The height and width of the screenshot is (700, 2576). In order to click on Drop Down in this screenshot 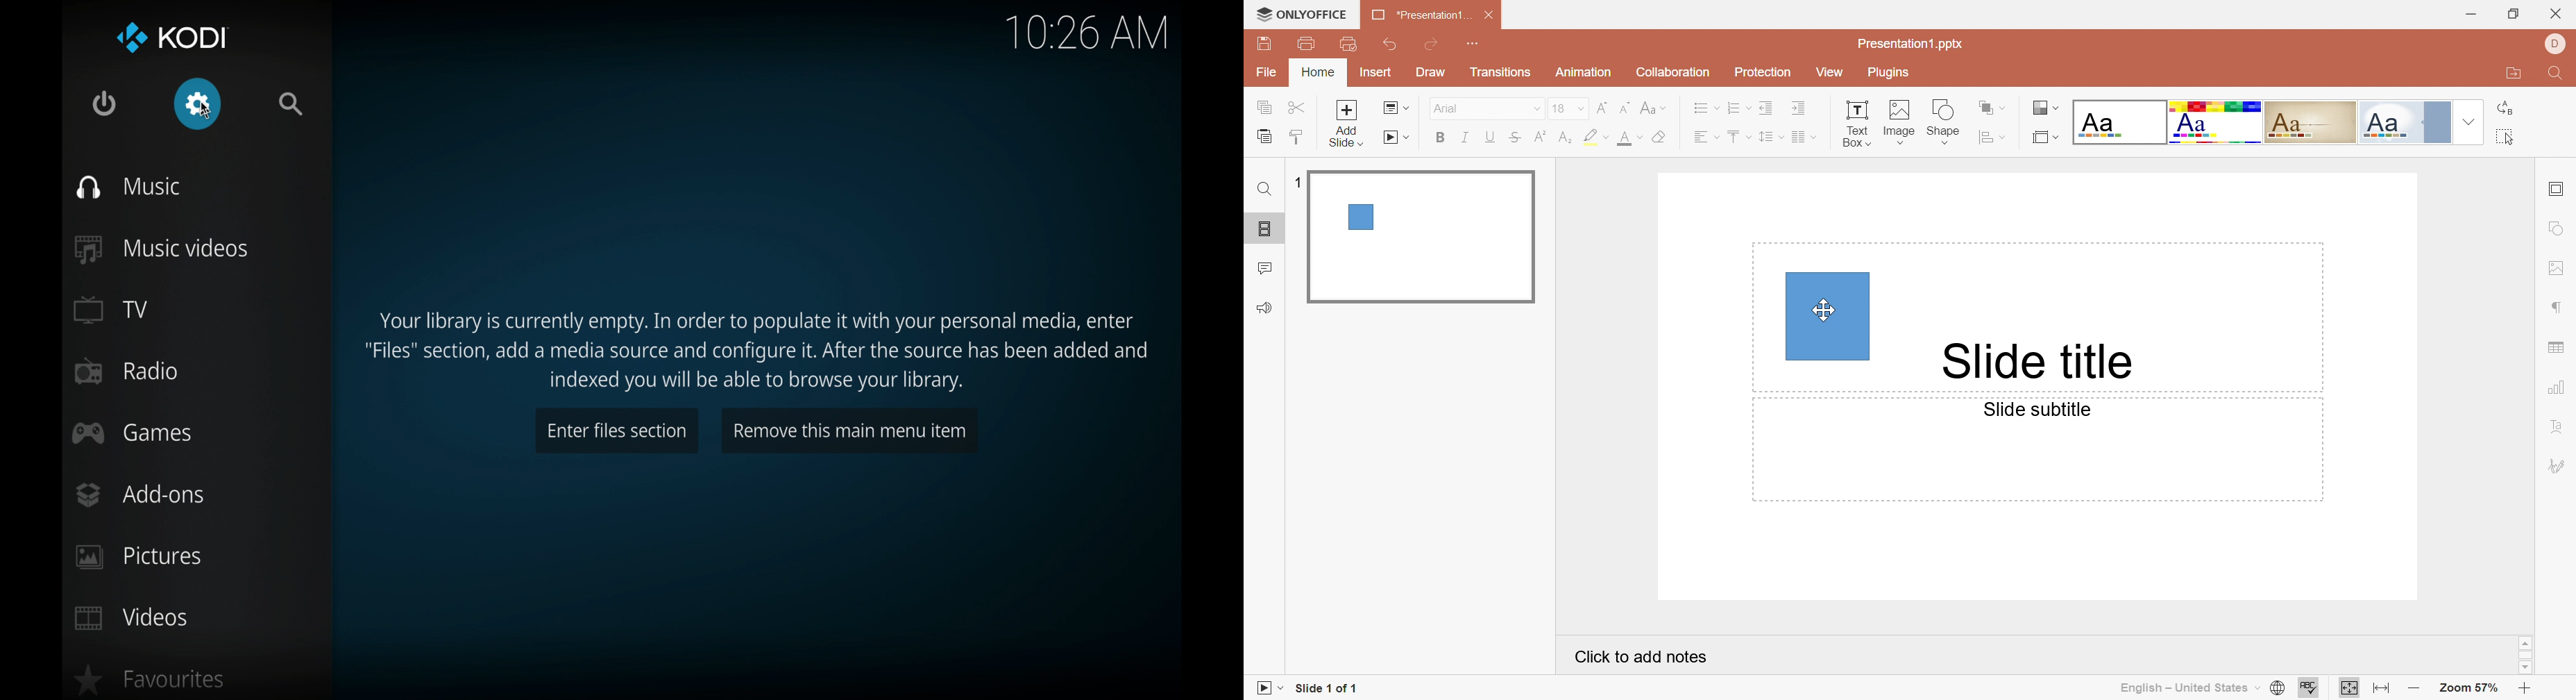, I will do `click(2471, 124)`.